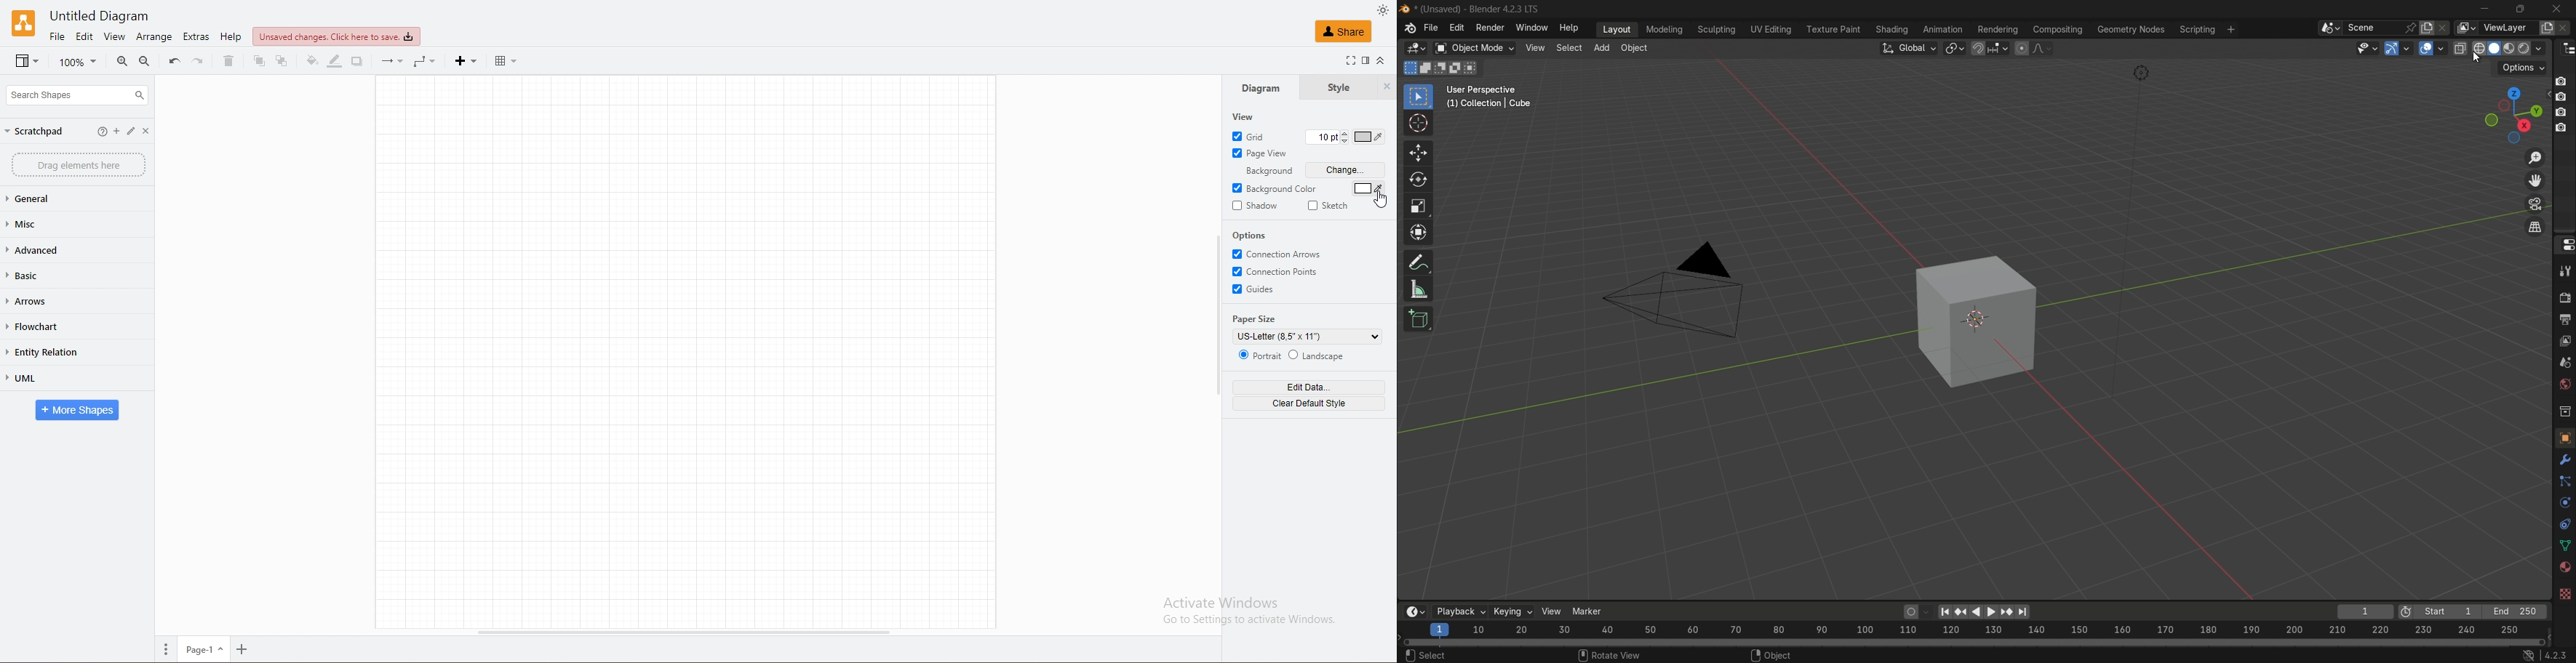 The image size is (2576, 672). Describe the element at coordinates (1911, 611) in the screenshot. I see `auto keying` at that location.